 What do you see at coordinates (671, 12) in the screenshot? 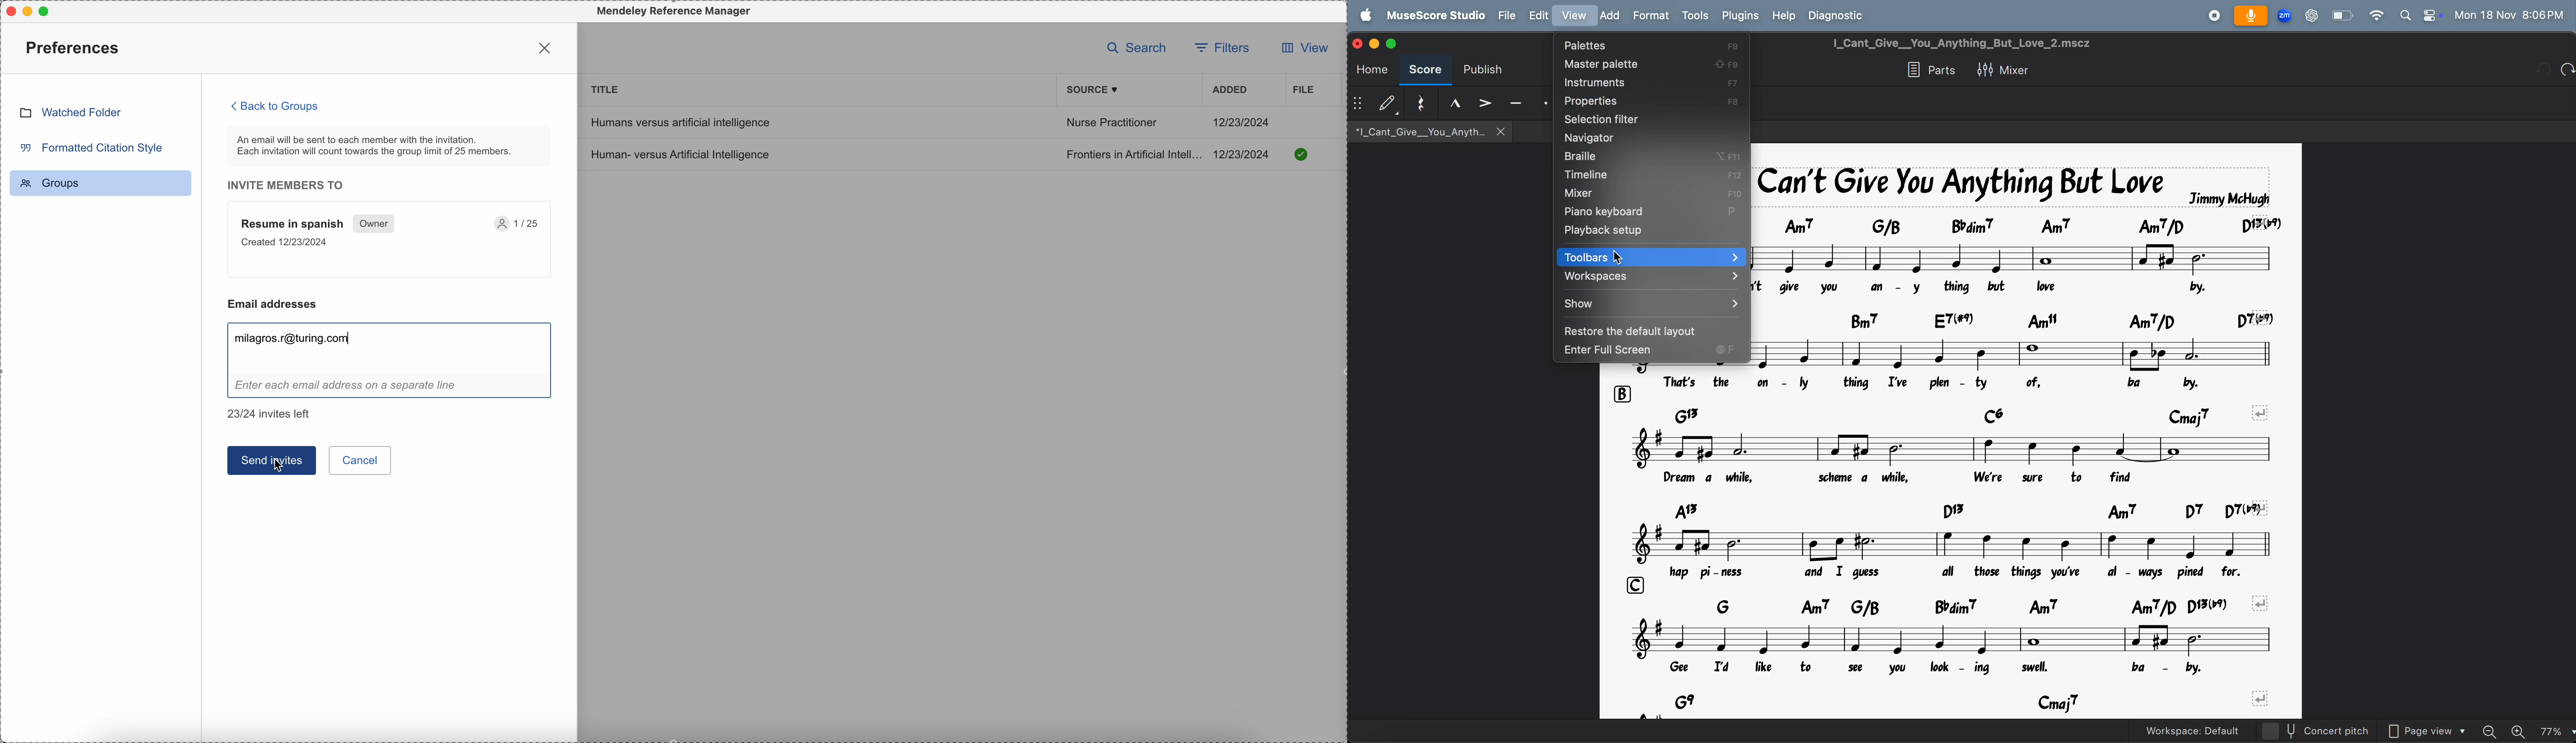
I see `Mendeley Reference Manager` at bounding box center [671, 12].